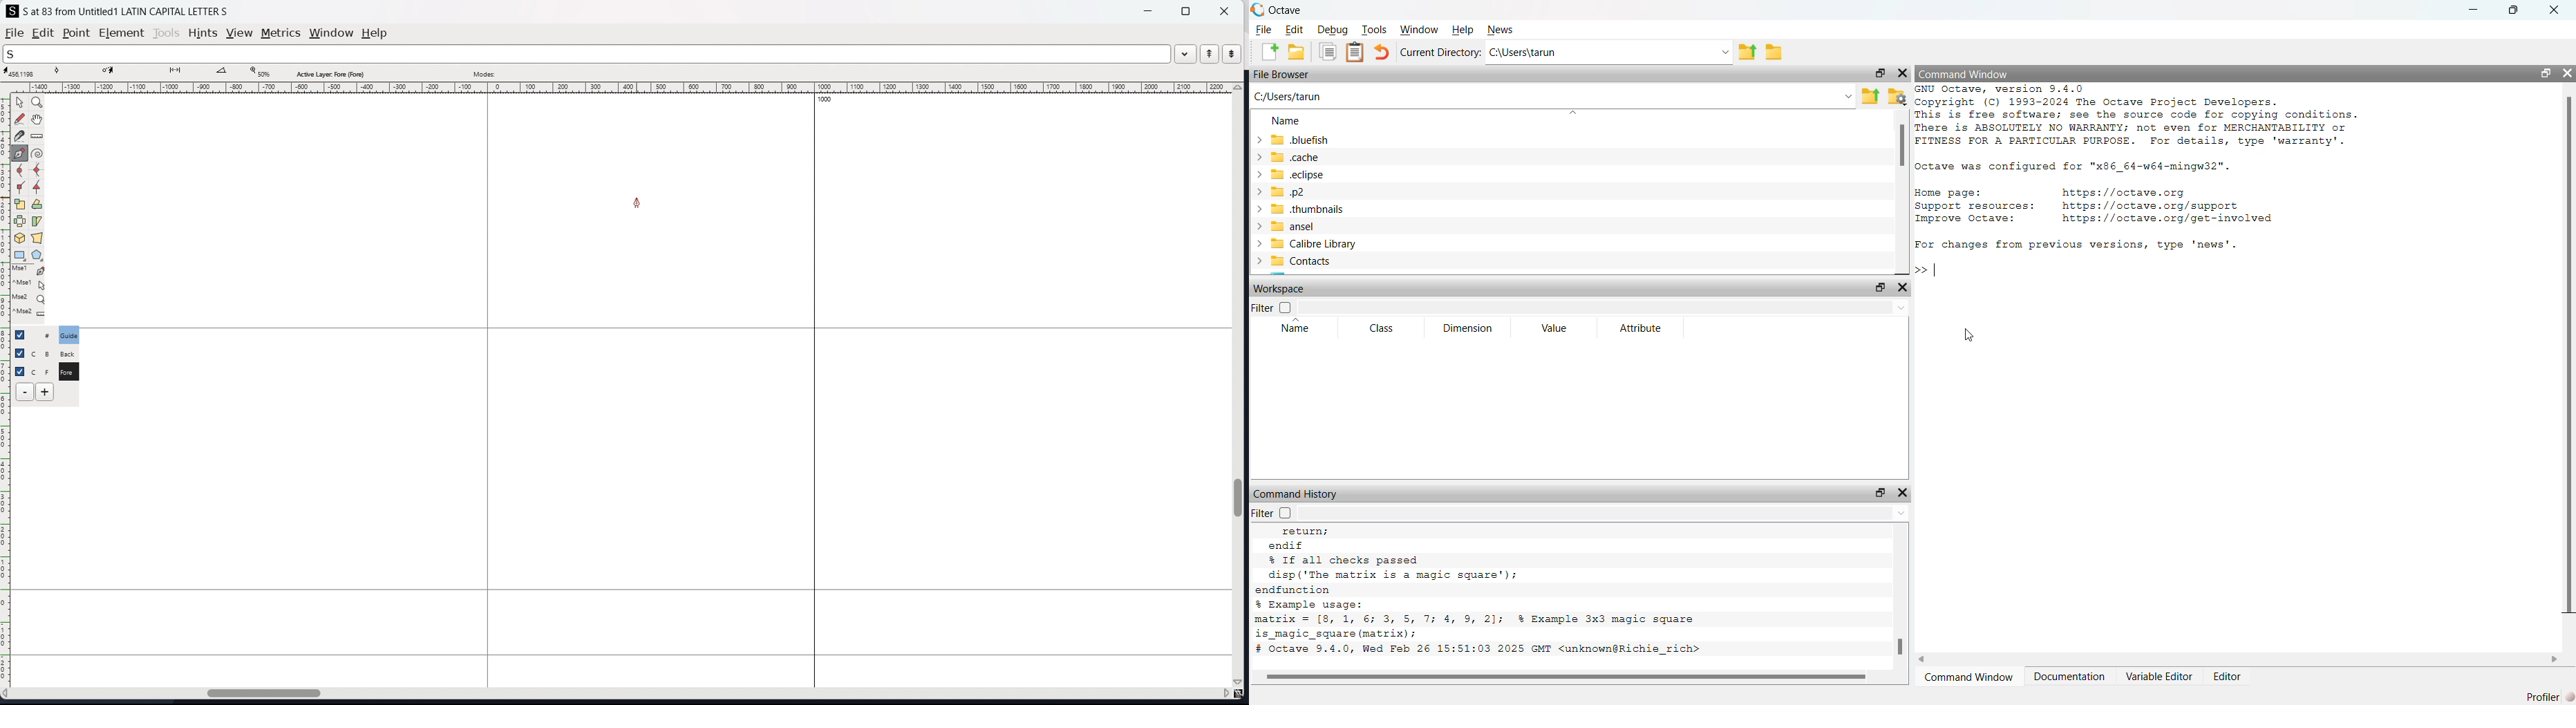 Image resolution: width=2576 pixels, height=728 pixels. I want to click on Filter, so click(1271, 307).